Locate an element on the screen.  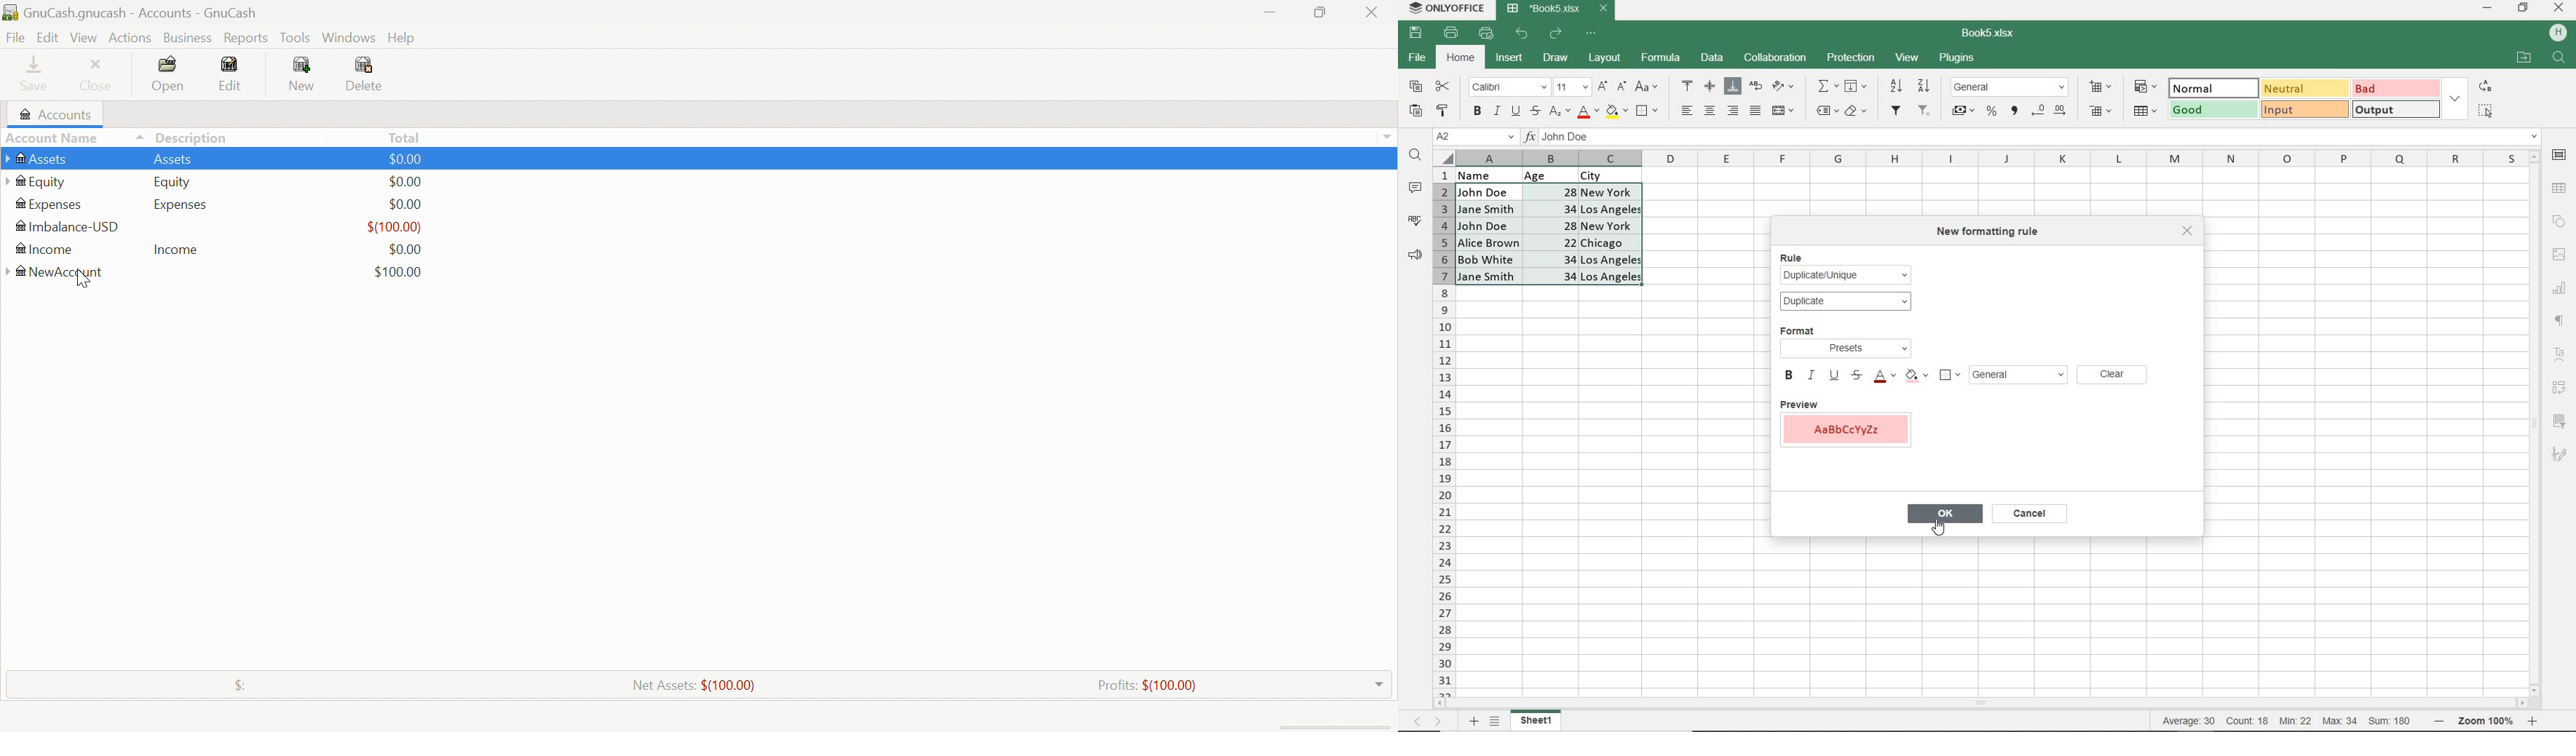
FIND is located at coordinates (1415, 156).